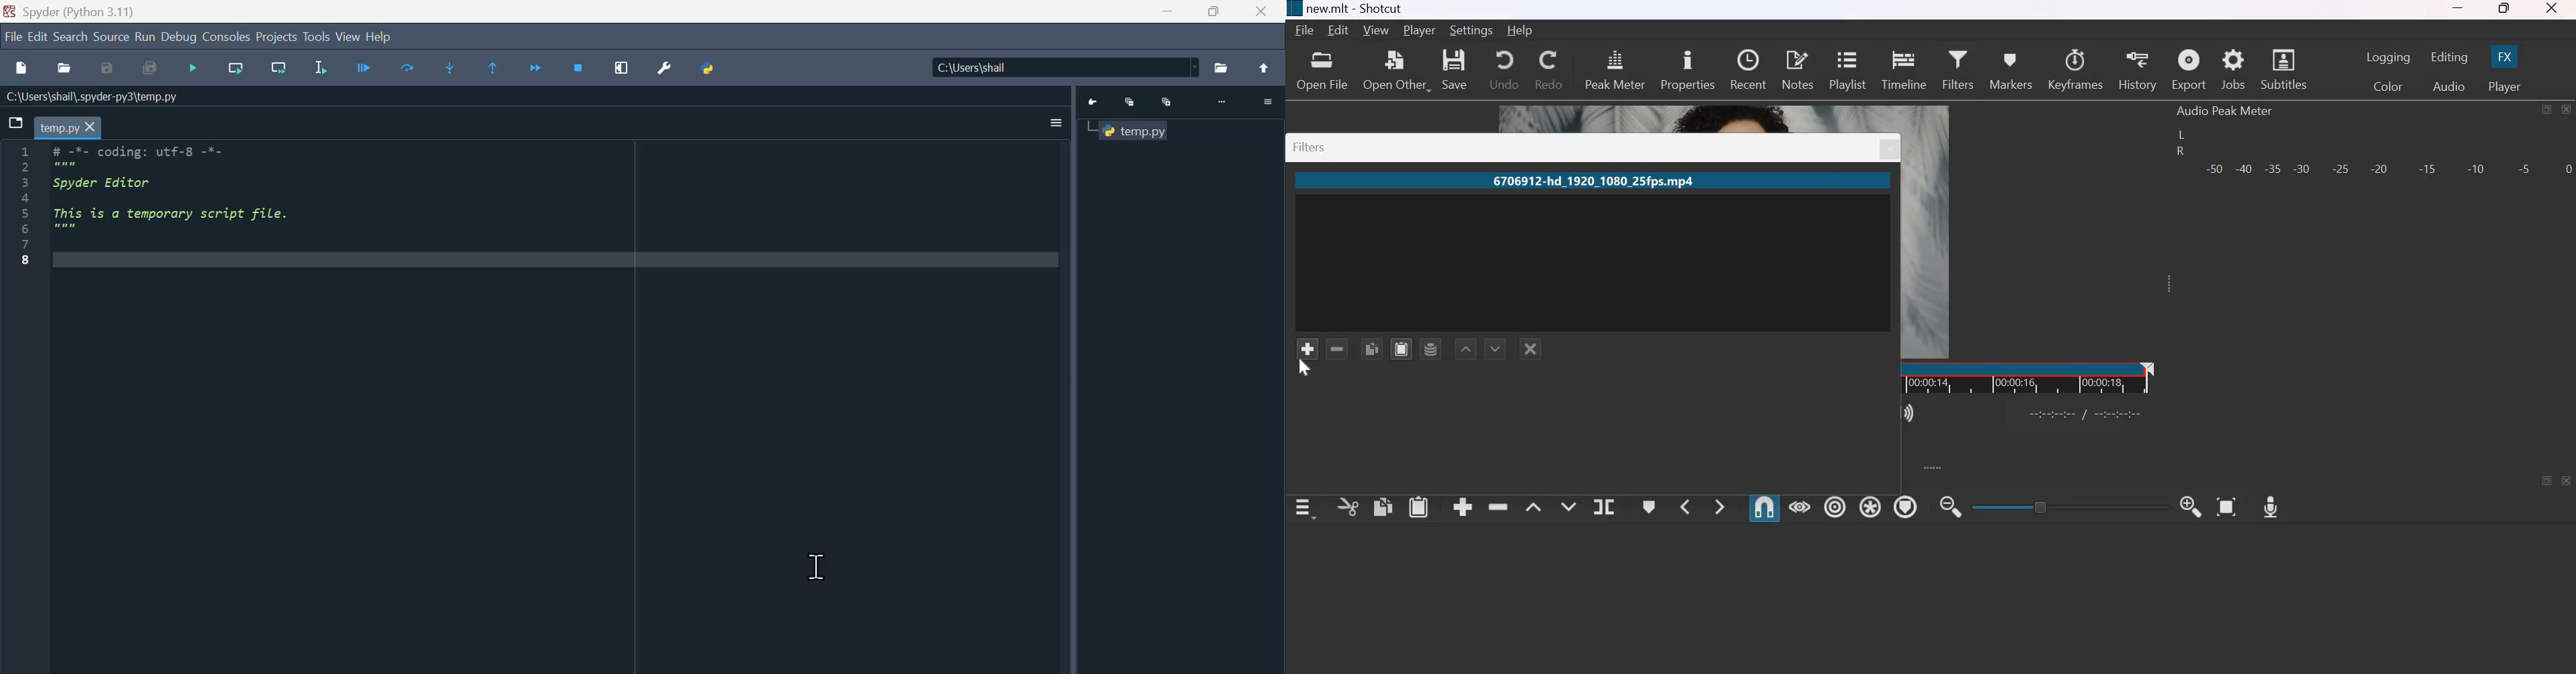 Image resolution: width=2576 pixels, height=700 pixels. What do you see at coordinates (111, 35) in the screenshot?
I see `Source` at bounding box center [111, 35].